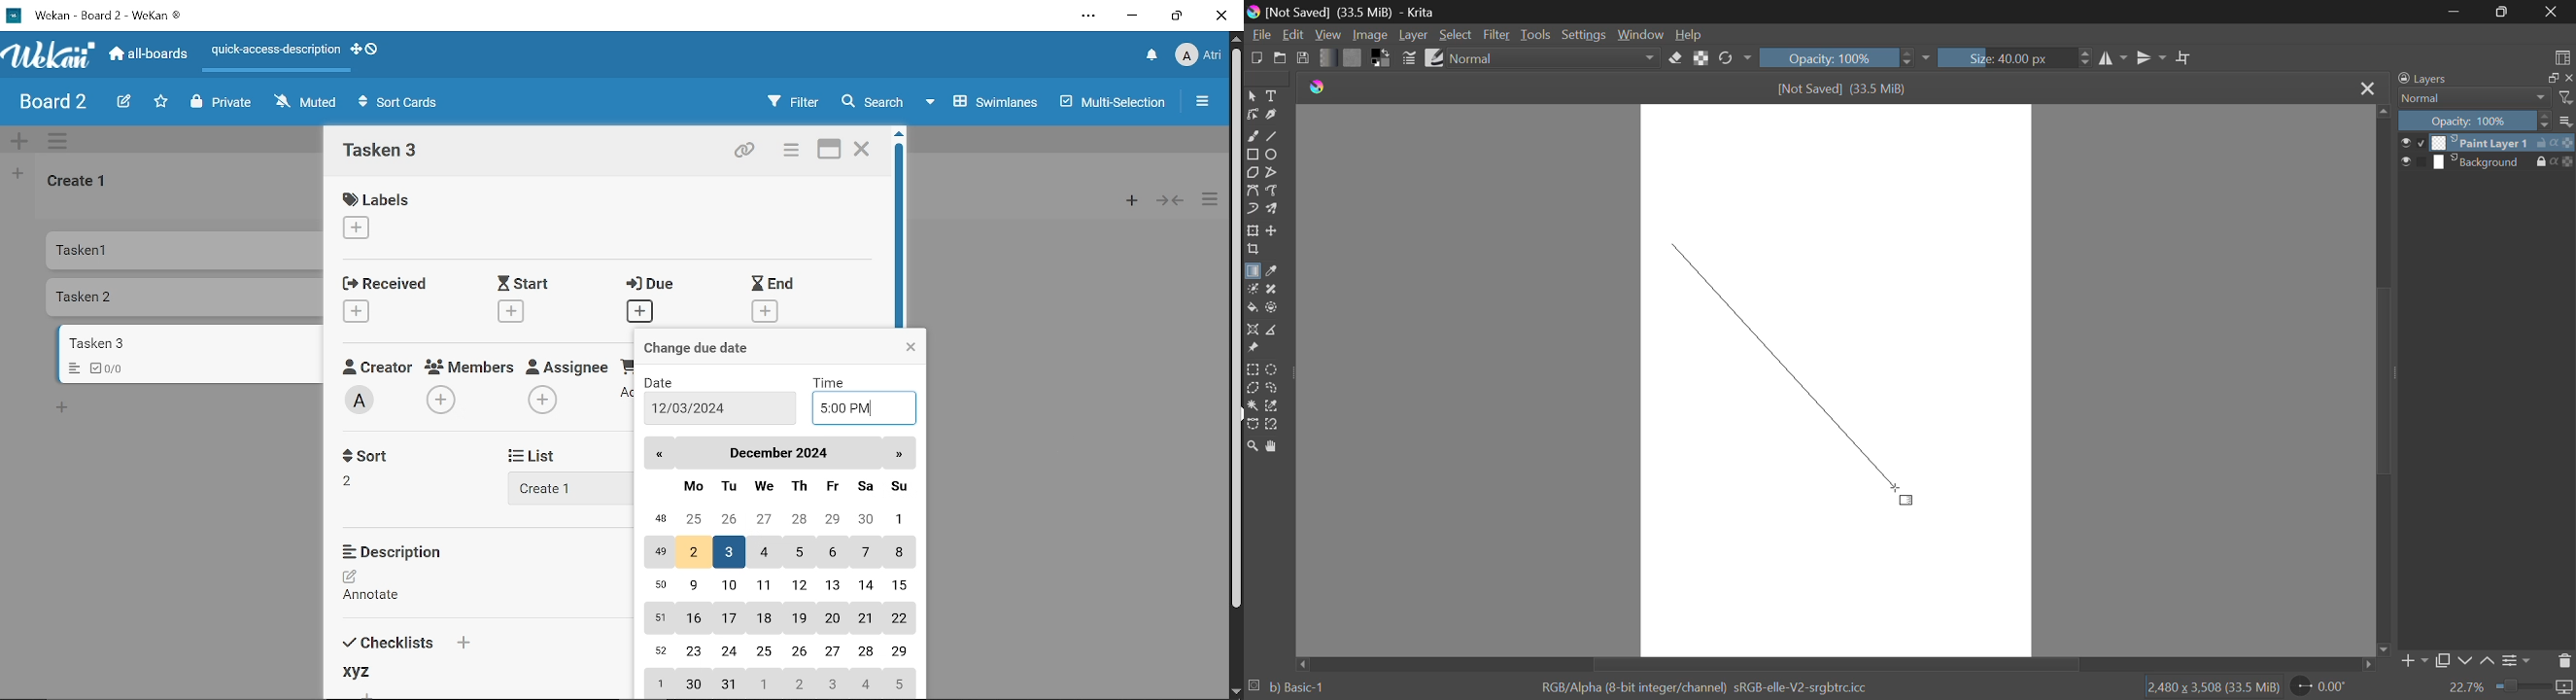 The width and height of the screenshot is (2576, 700). Describe the element at coordinates (1208, 103) in the screenshot. I see `Open /close sidebar` at that location.